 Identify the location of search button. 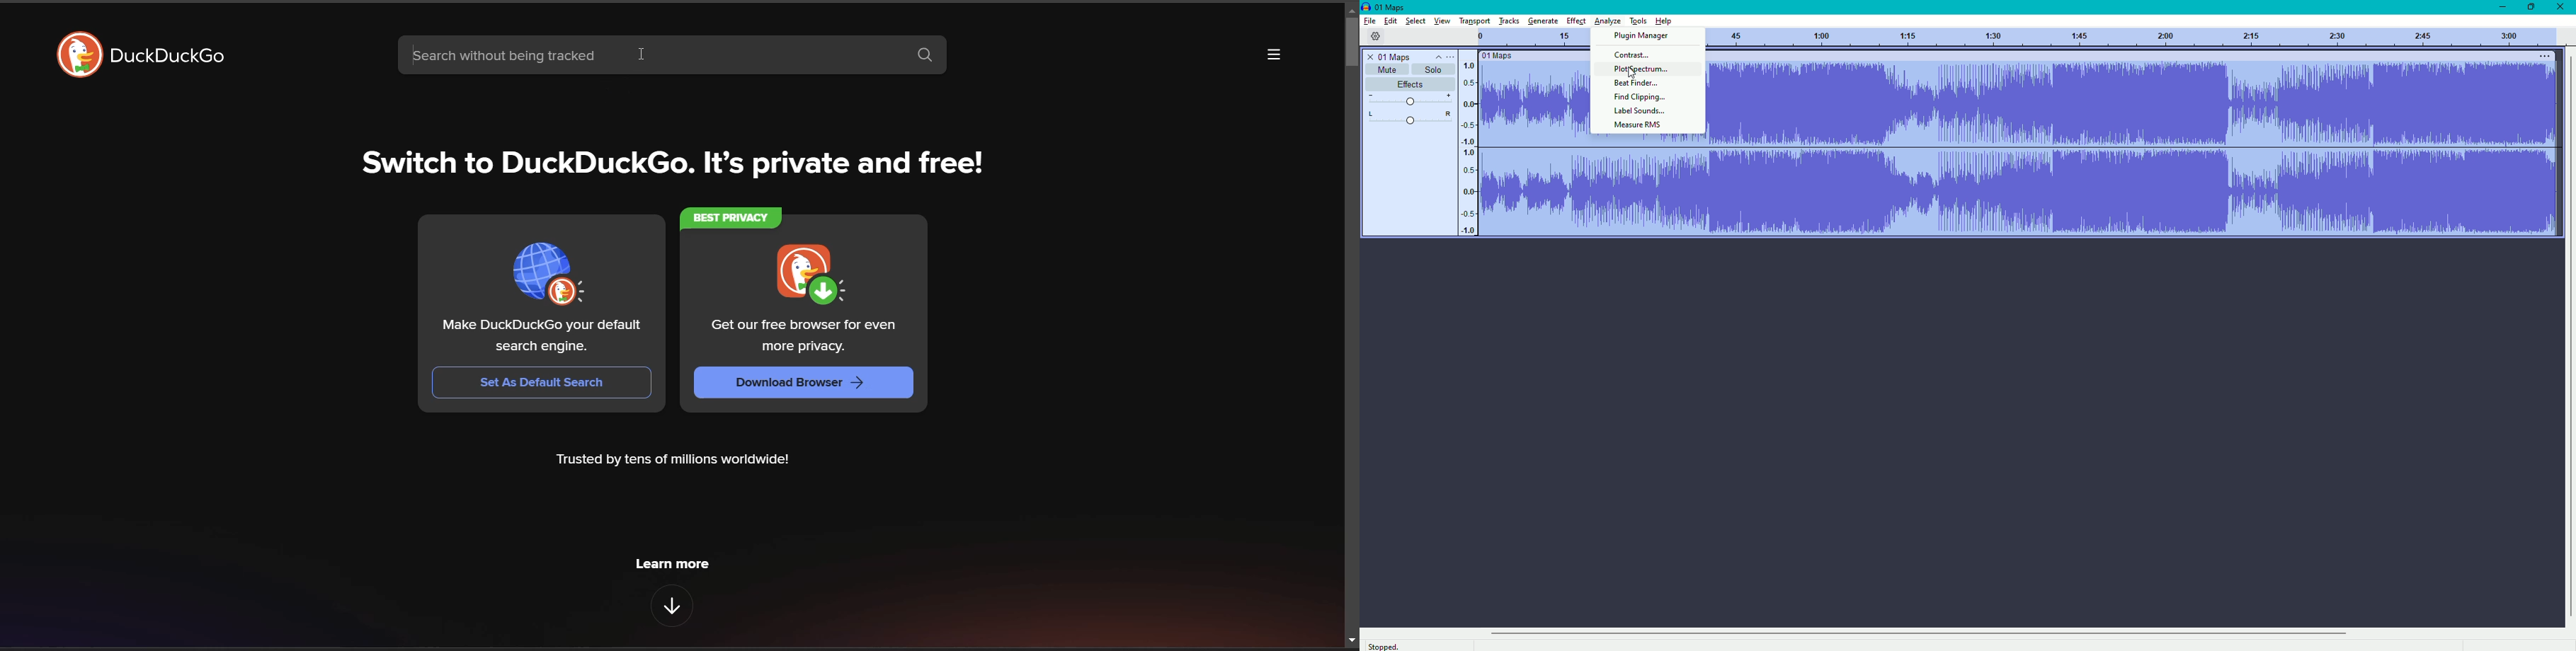
(925, 57).